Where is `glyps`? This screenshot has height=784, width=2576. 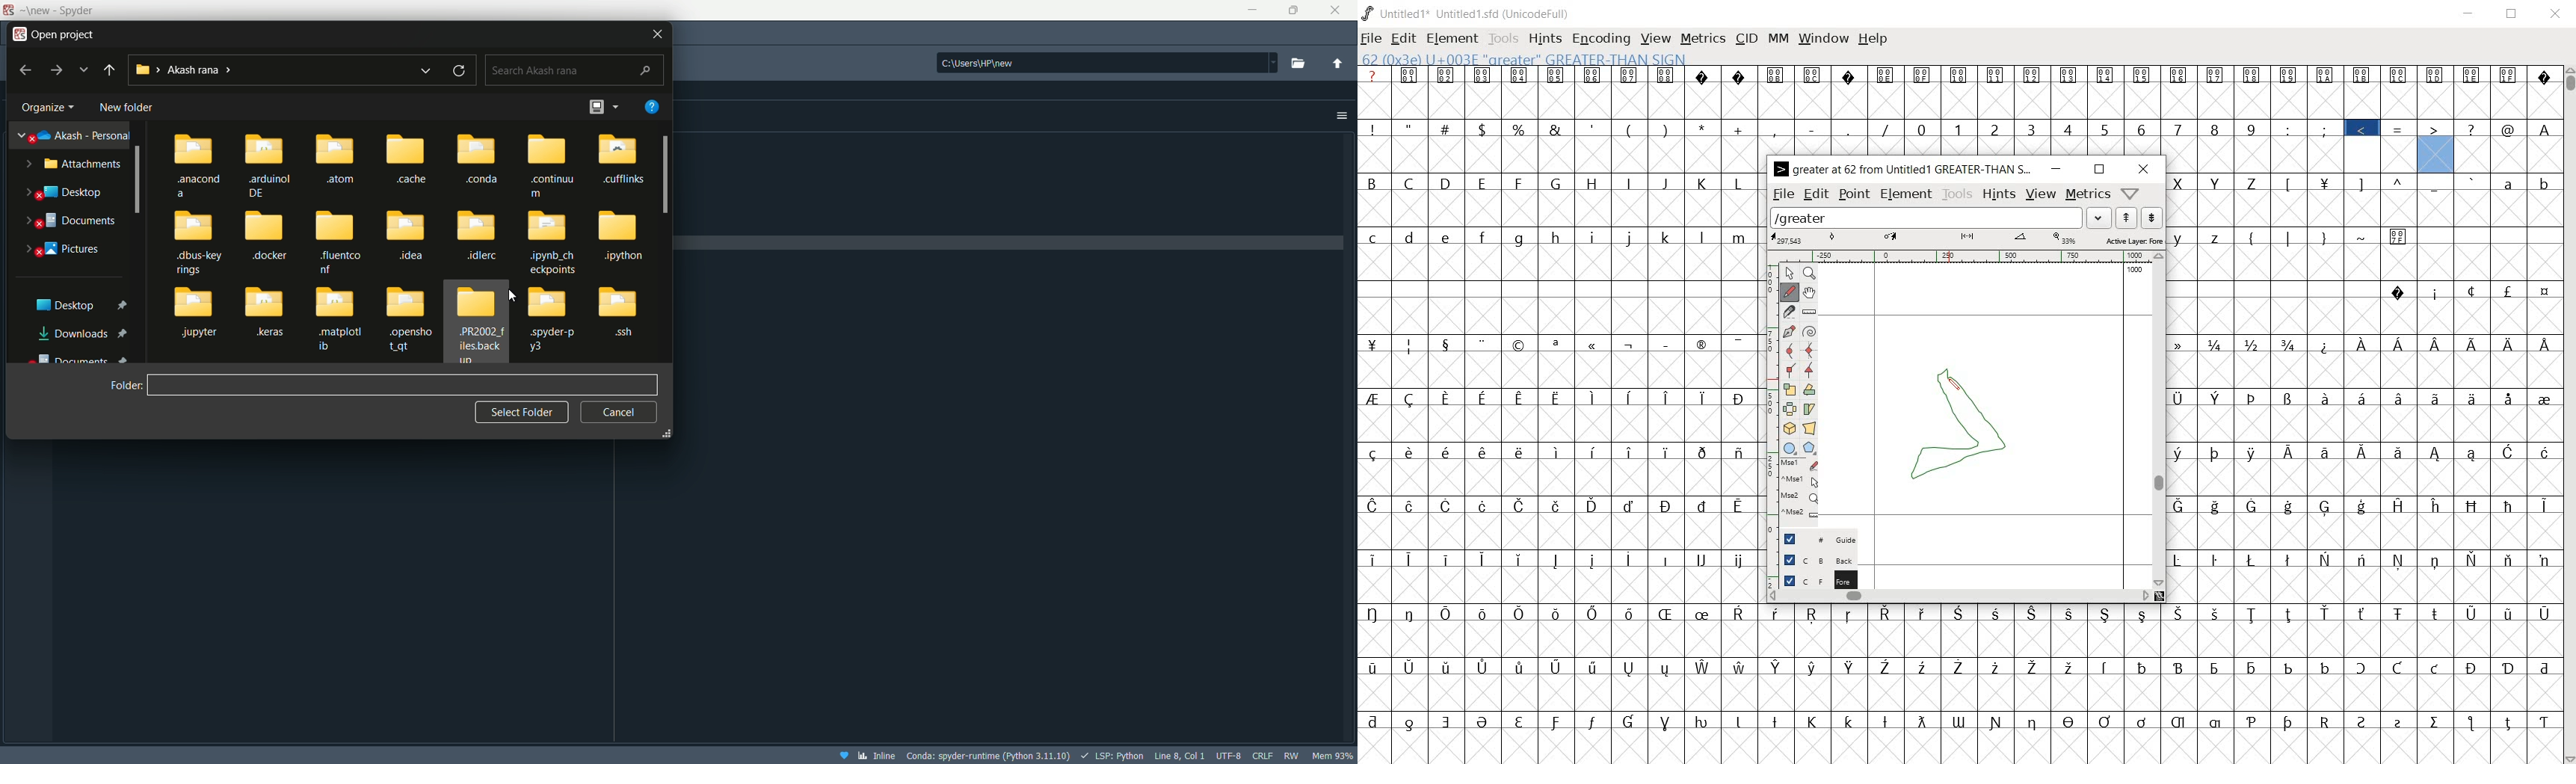 glyps is located at coordinates (2507, 121).